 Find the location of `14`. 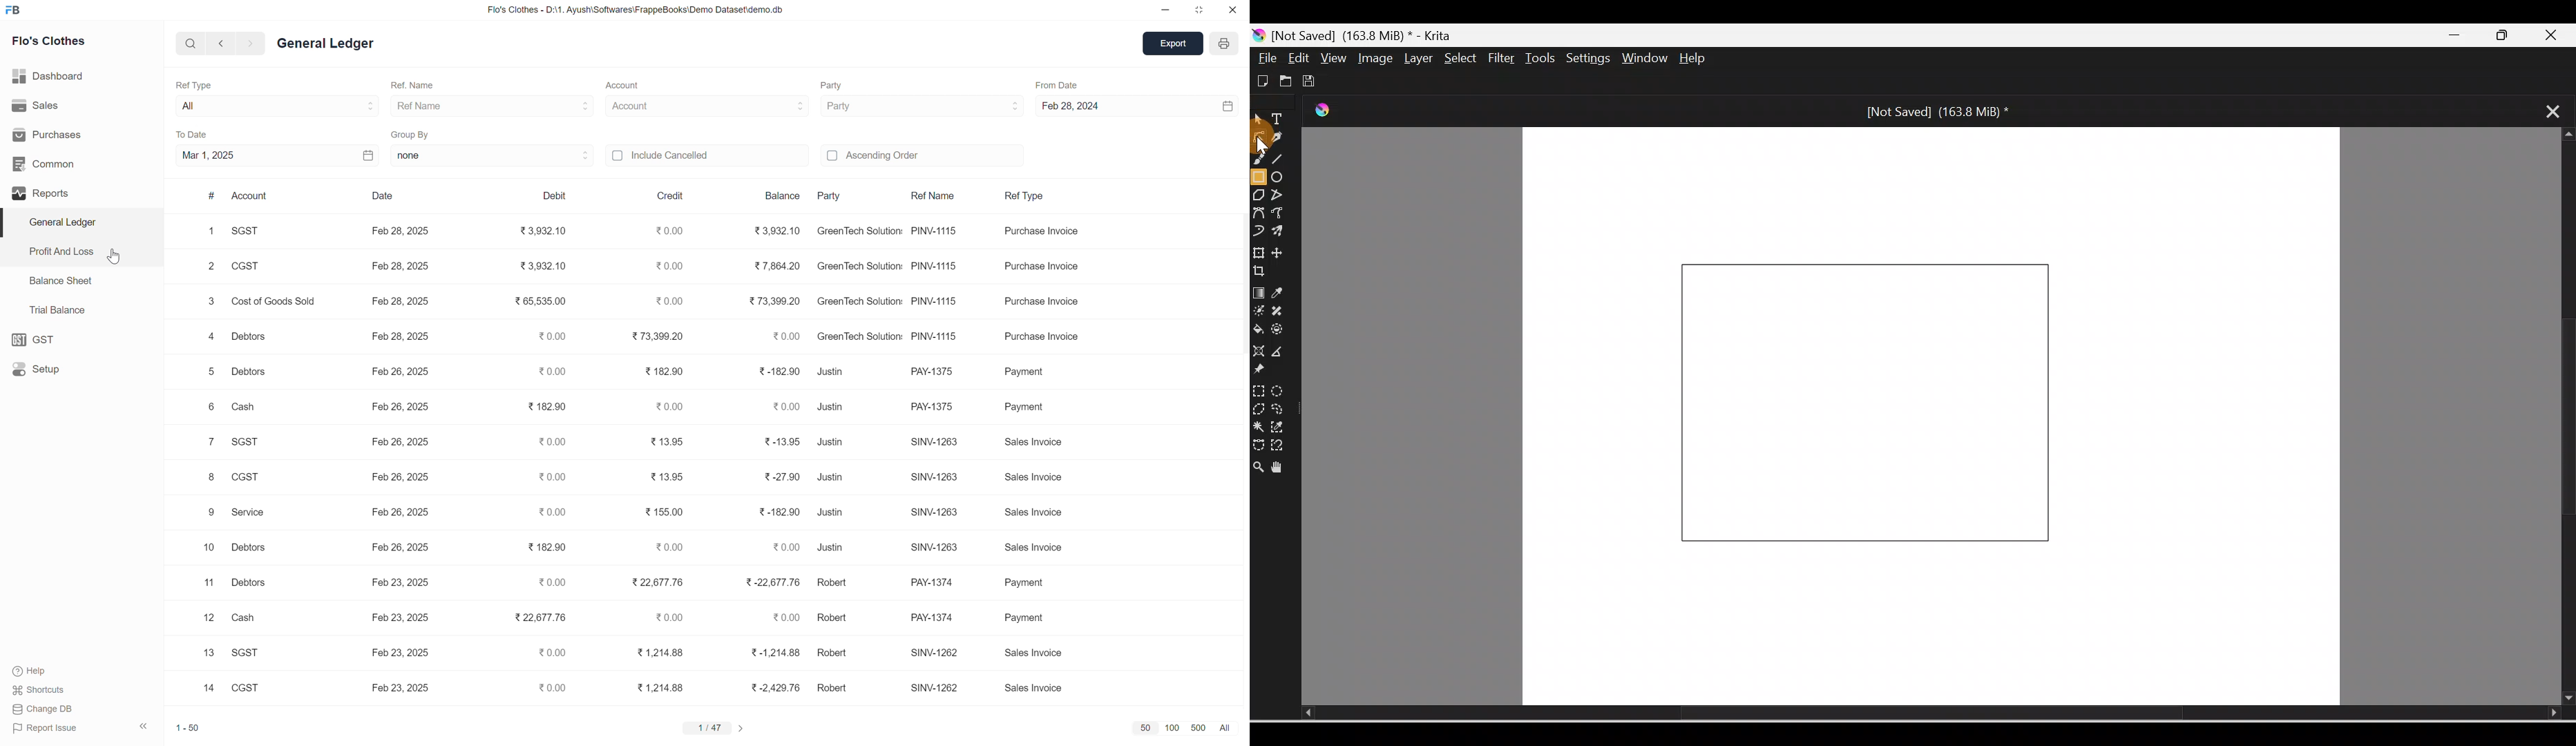

14 is located at coordinates (200, 687).